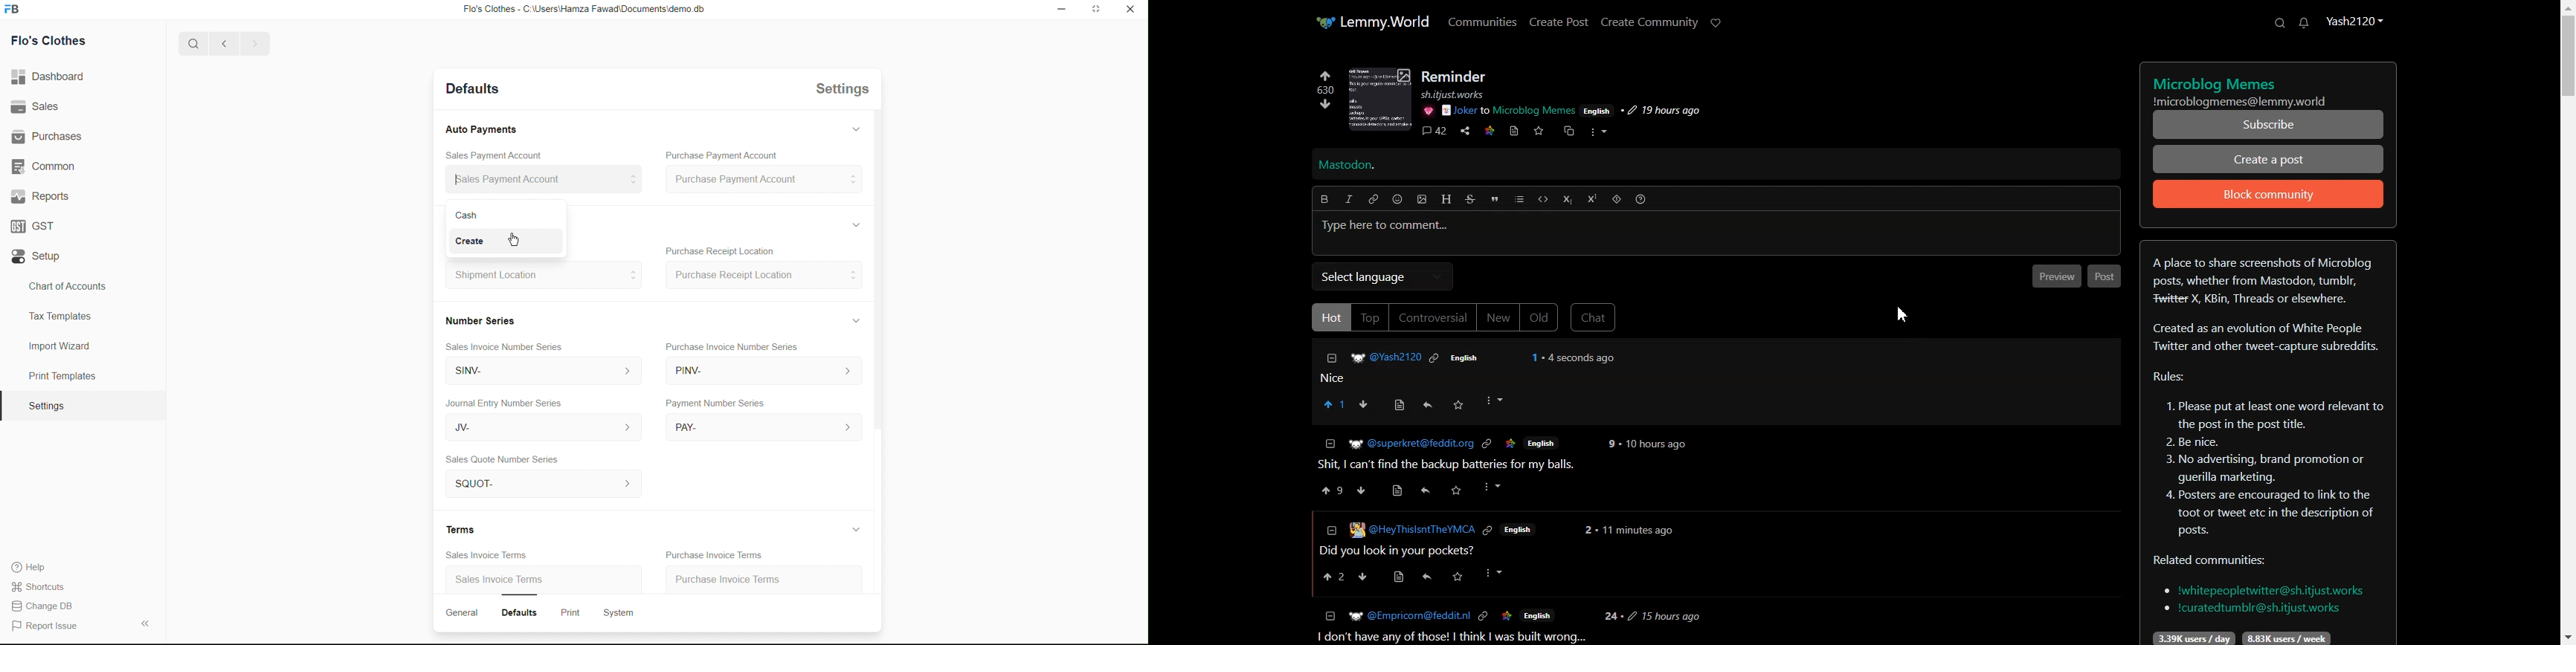 Image resolution: width=2576 pixels, height=672 pixels. Describe the element at coordinates (46, 607) in the screenshot. I see `Change DB` at that location.